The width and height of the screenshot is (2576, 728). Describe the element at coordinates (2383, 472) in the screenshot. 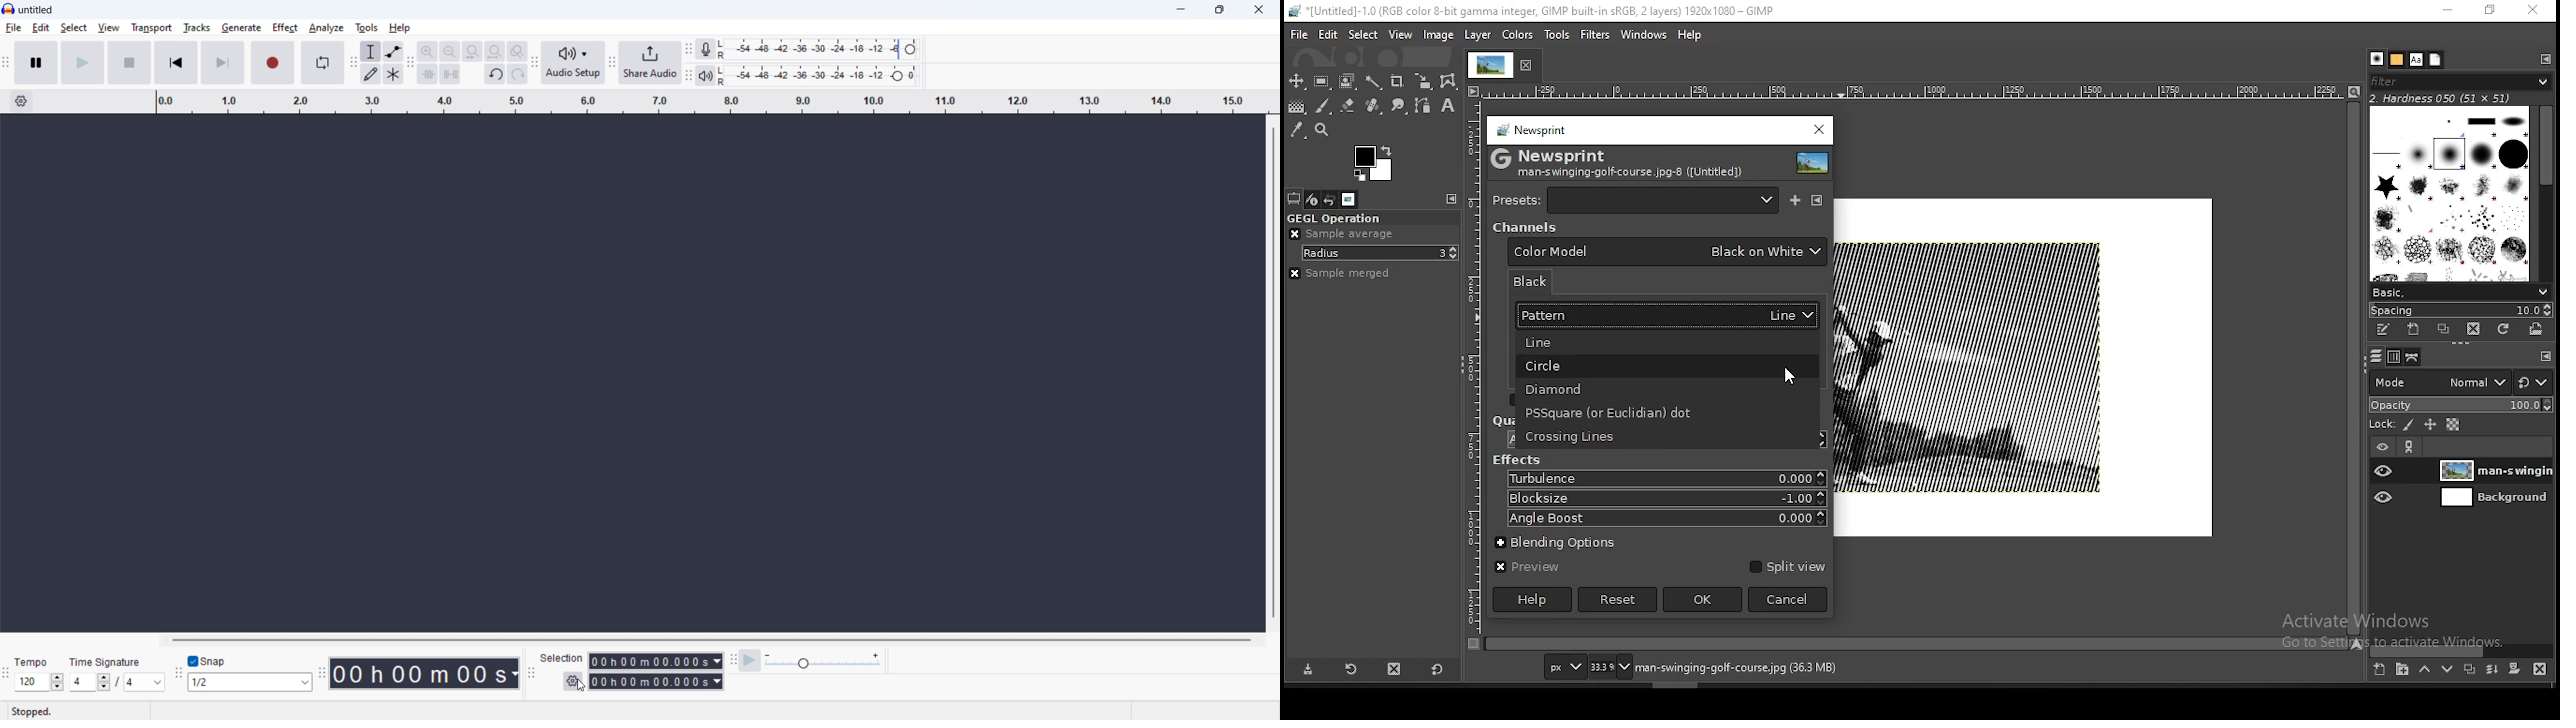

I see `layer visibility on/off` at that location.